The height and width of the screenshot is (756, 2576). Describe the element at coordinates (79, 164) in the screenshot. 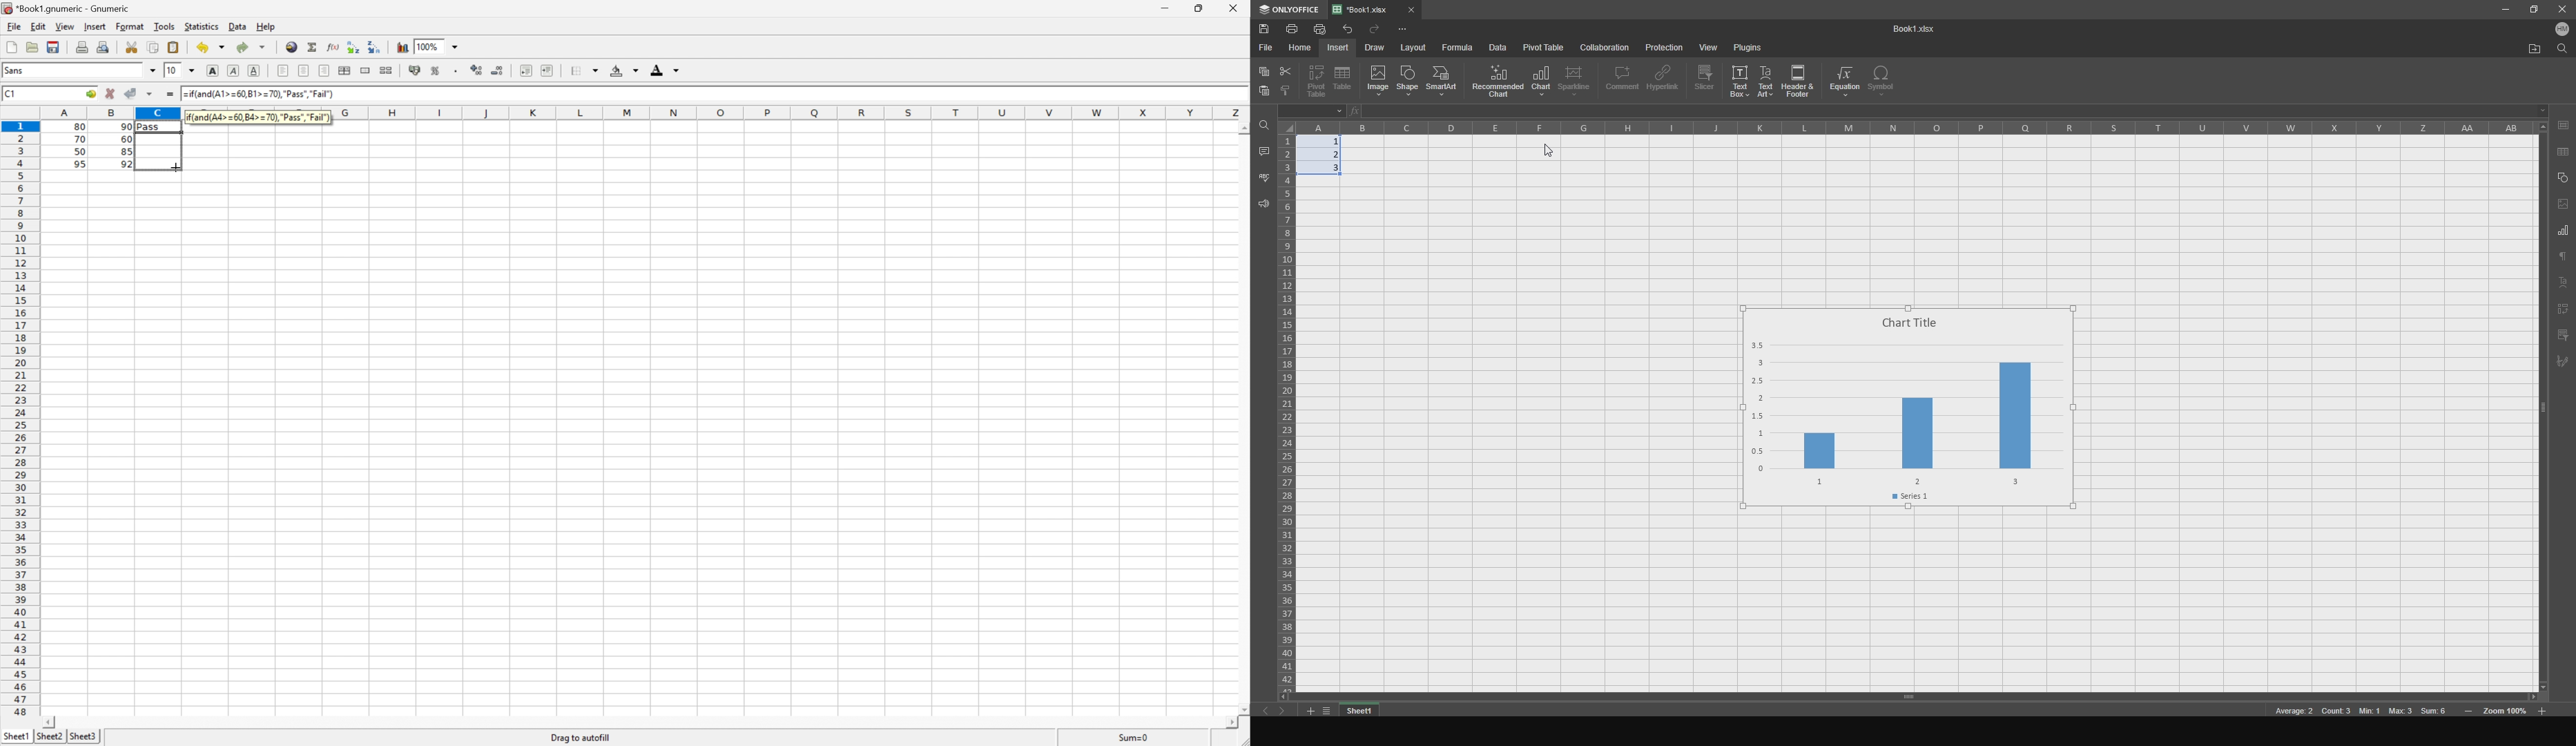

I see `95` at that location.